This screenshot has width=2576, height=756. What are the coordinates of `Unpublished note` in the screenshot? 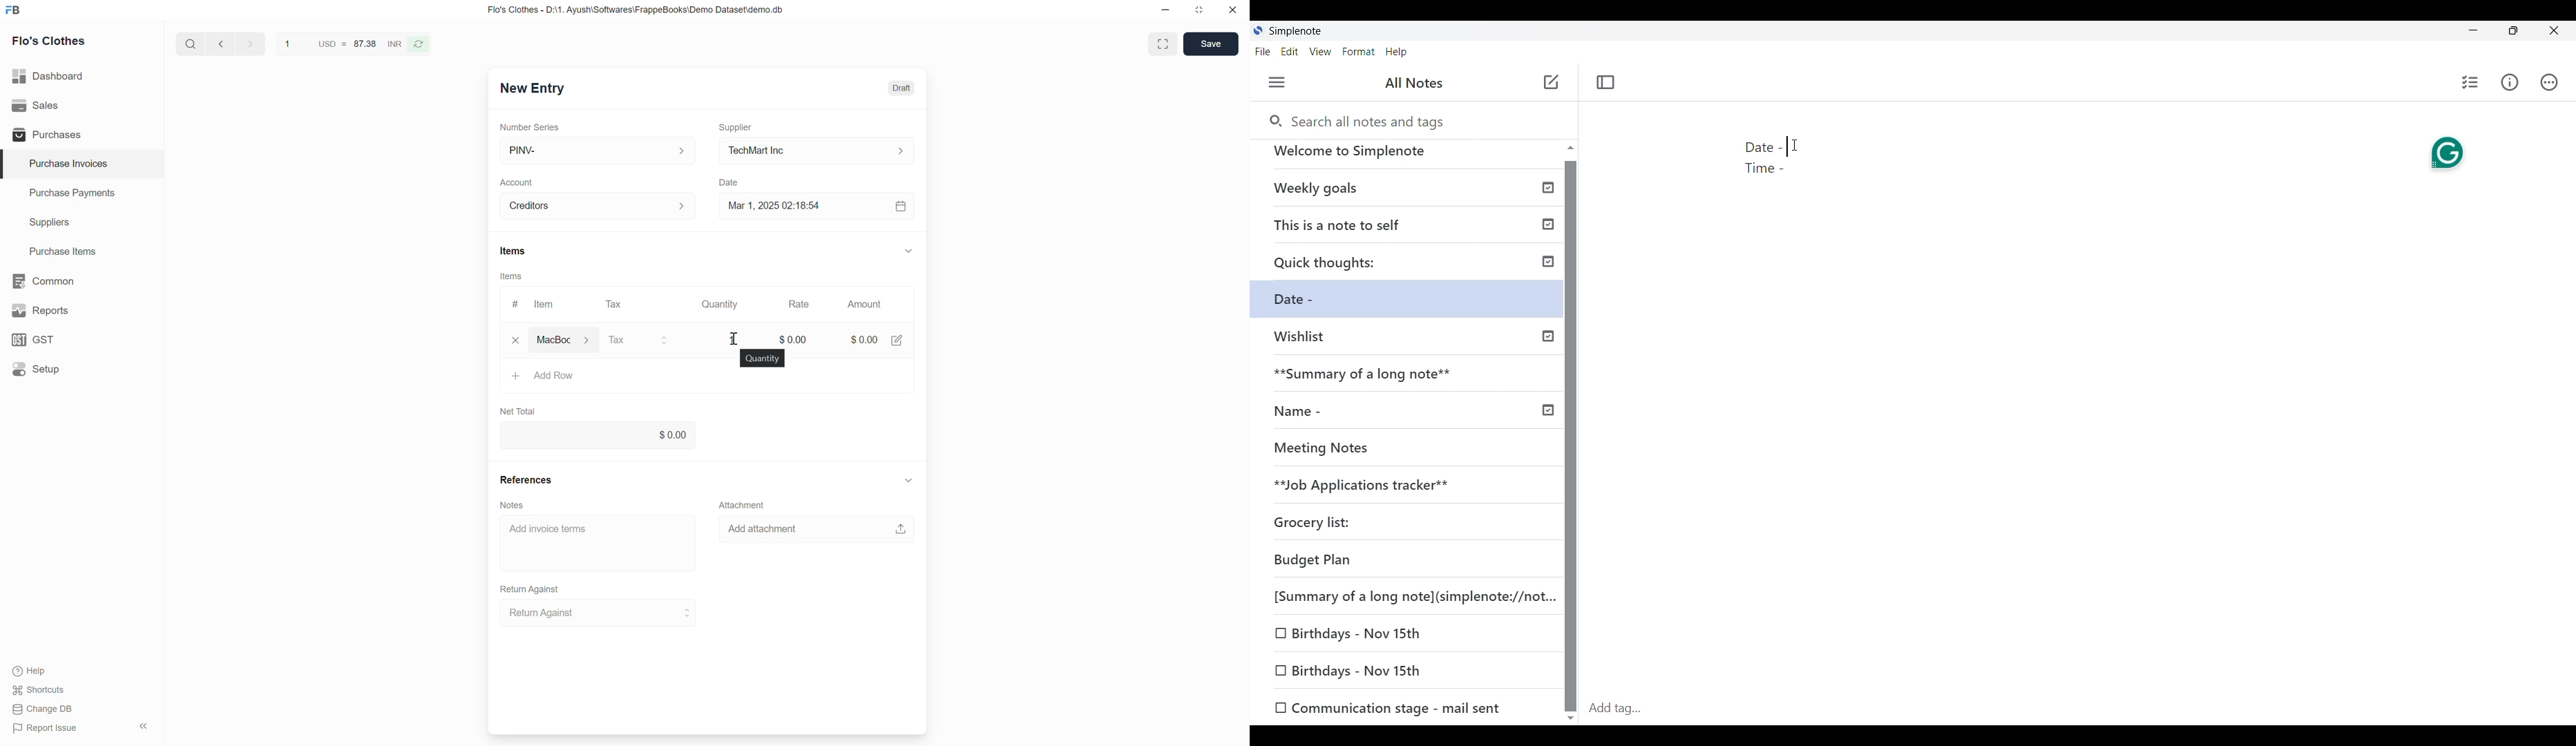 It's located at (1363, 451).